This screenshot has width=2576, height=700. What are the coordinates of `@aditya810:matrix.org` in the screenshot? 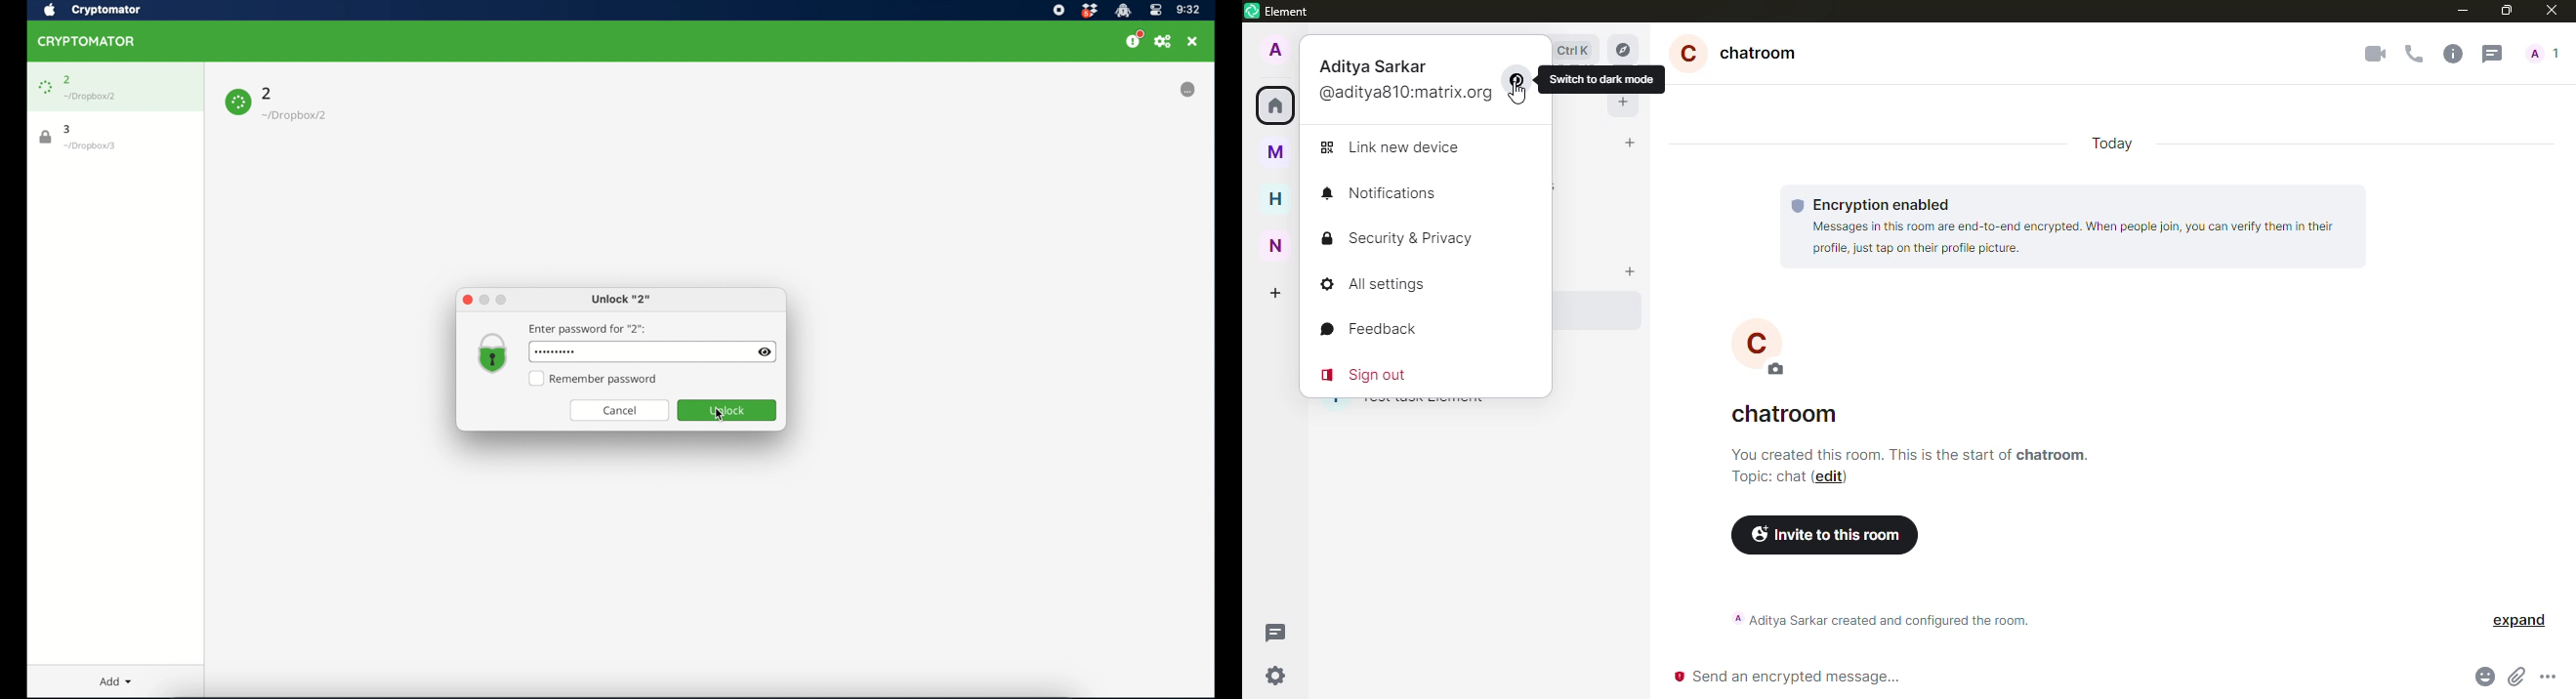 It's located at (1408, 94).